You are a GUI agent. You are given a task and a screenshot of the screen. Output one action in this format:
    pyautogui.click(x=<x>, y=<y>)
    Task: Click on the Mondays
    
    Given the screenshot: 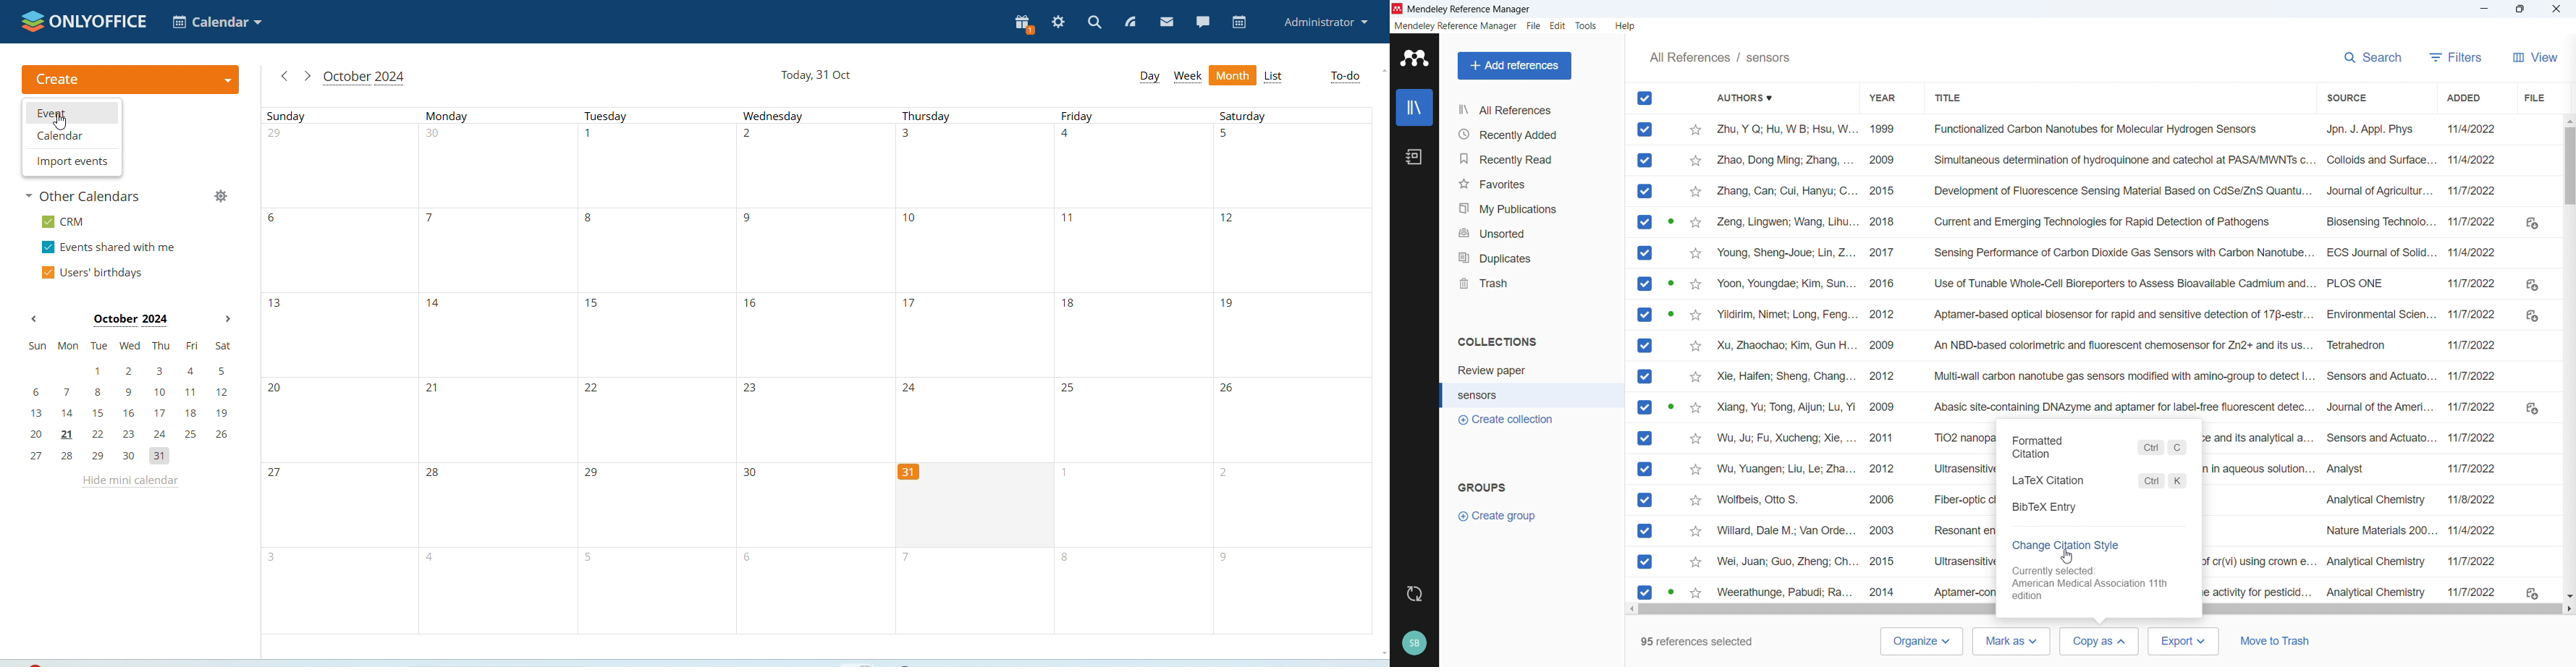 What is the action you would take?
    pyautogui.click(x=497, y=370)
    